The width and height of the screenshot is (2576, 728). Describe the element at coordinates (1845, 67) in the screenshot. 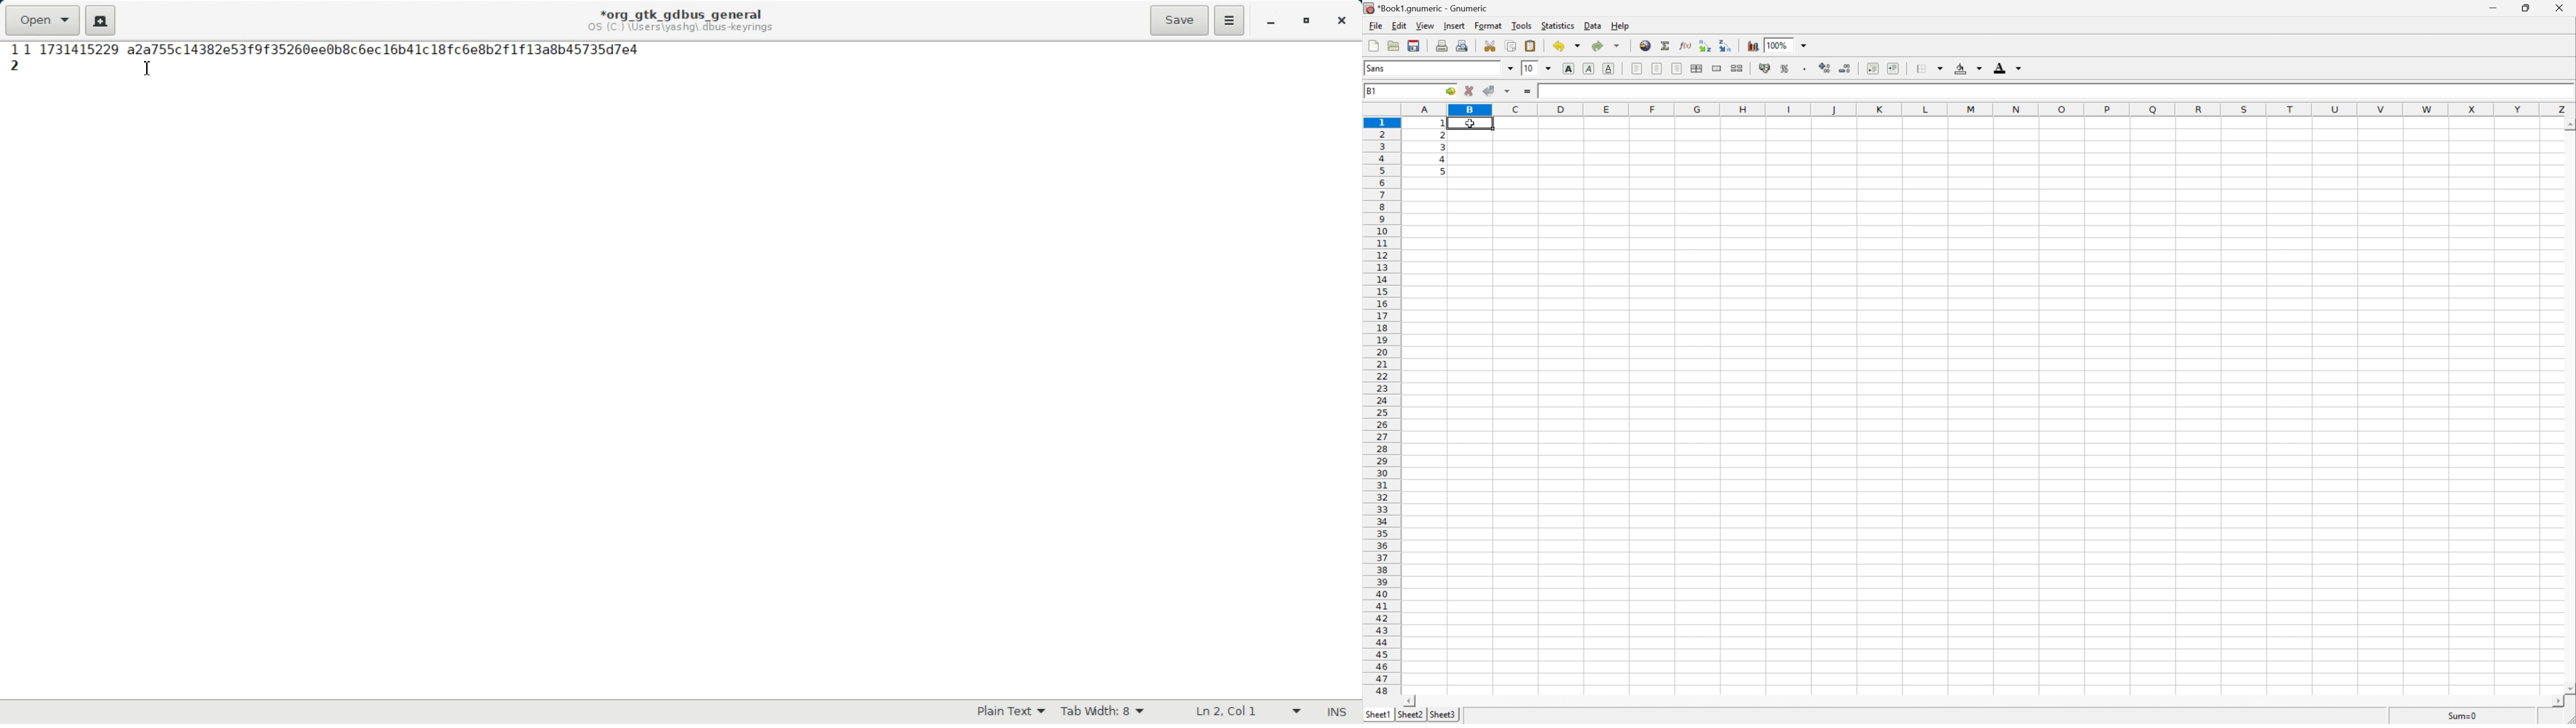

I see `Decrease the decimals displayed` at that location.